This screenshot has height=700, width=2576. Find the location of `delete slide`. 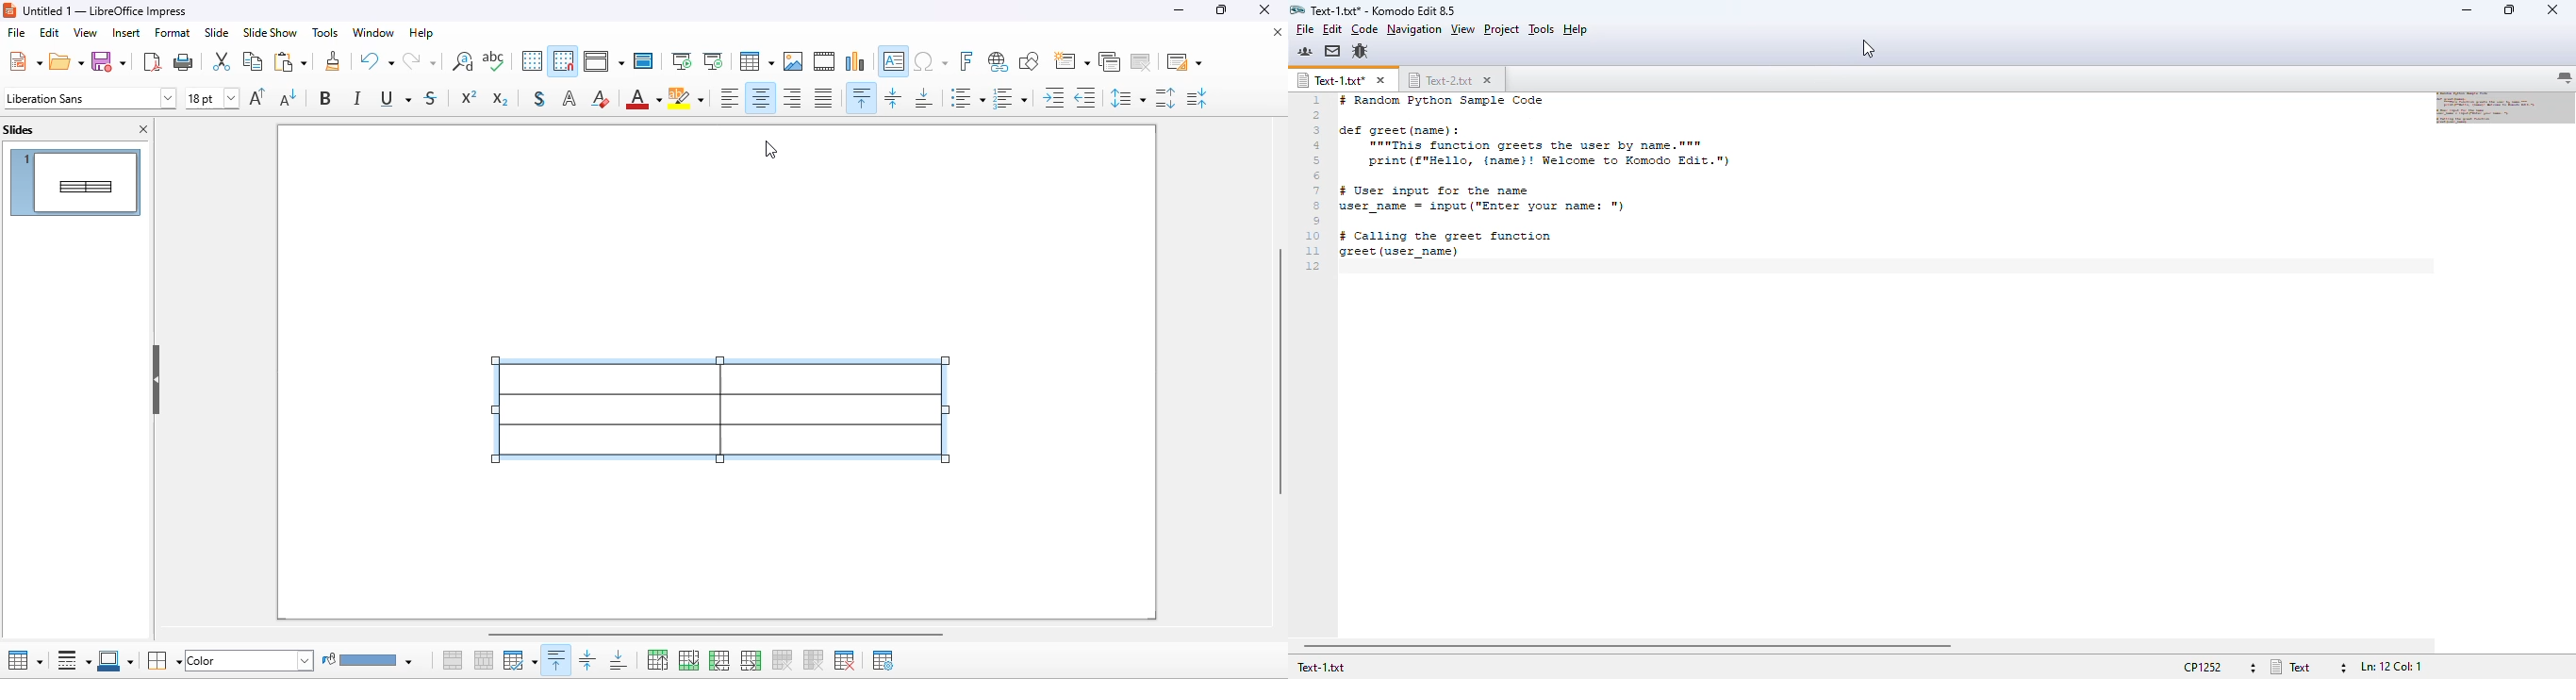

delete slide is located at coordinates (1141, 61).